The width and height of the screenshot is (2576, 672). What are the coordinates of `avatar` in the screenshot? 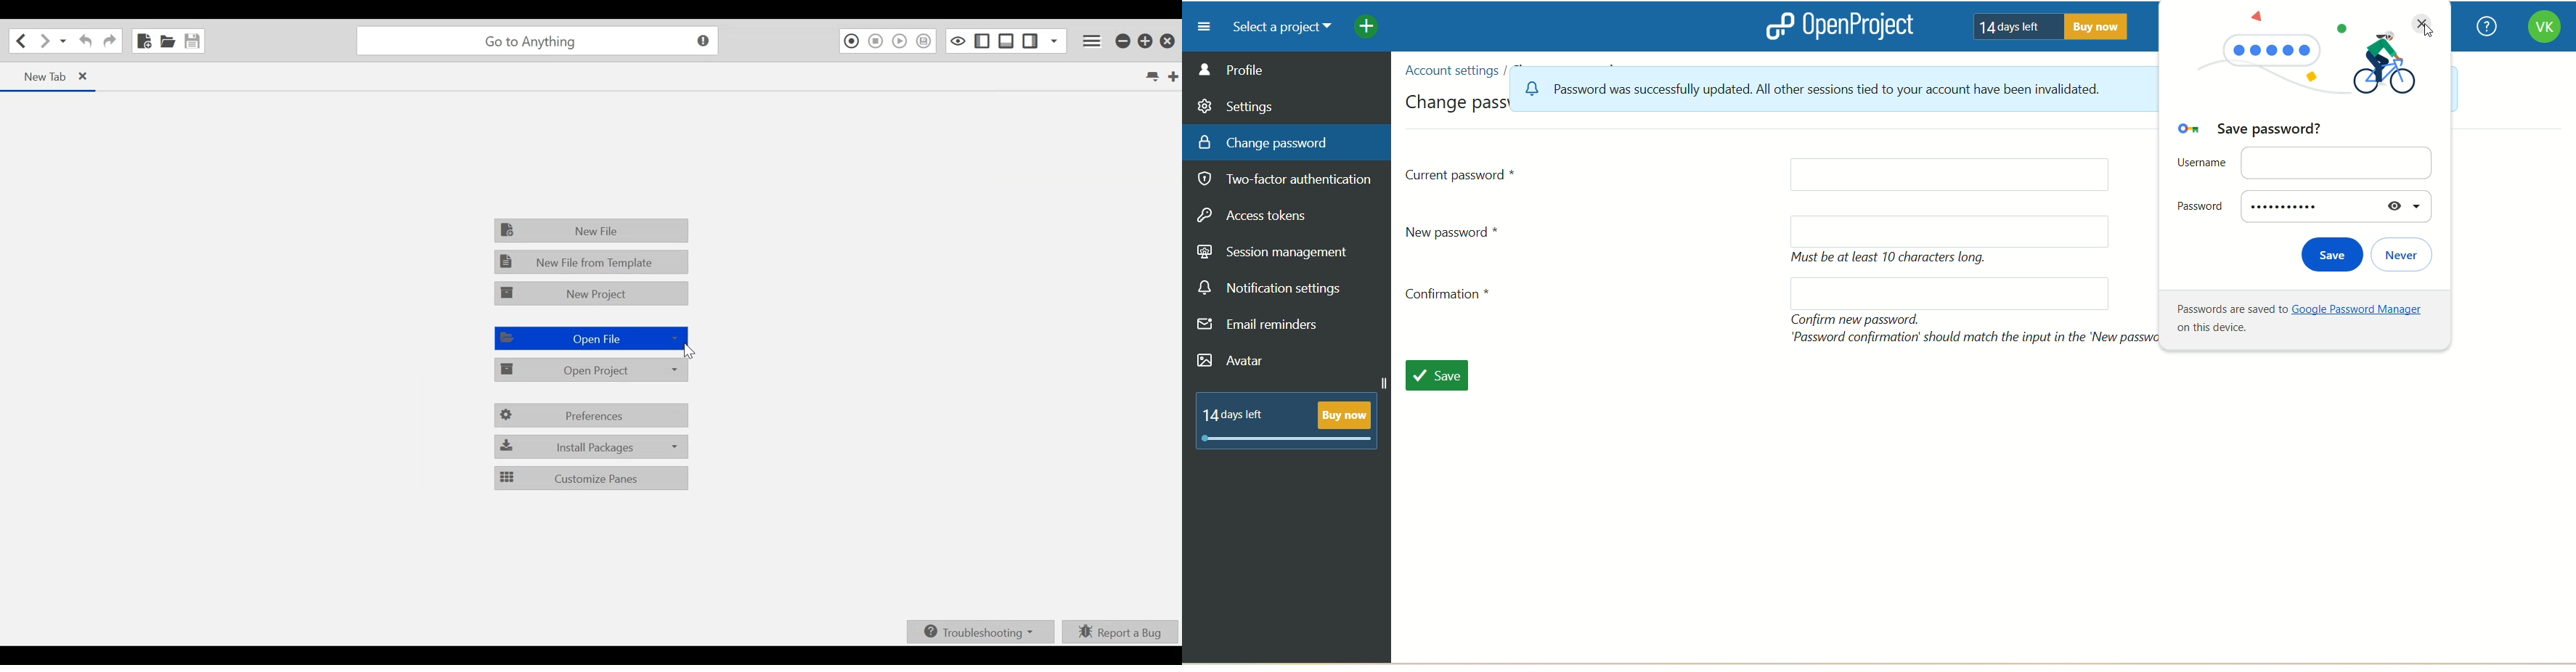 It's located at (1234, 362).